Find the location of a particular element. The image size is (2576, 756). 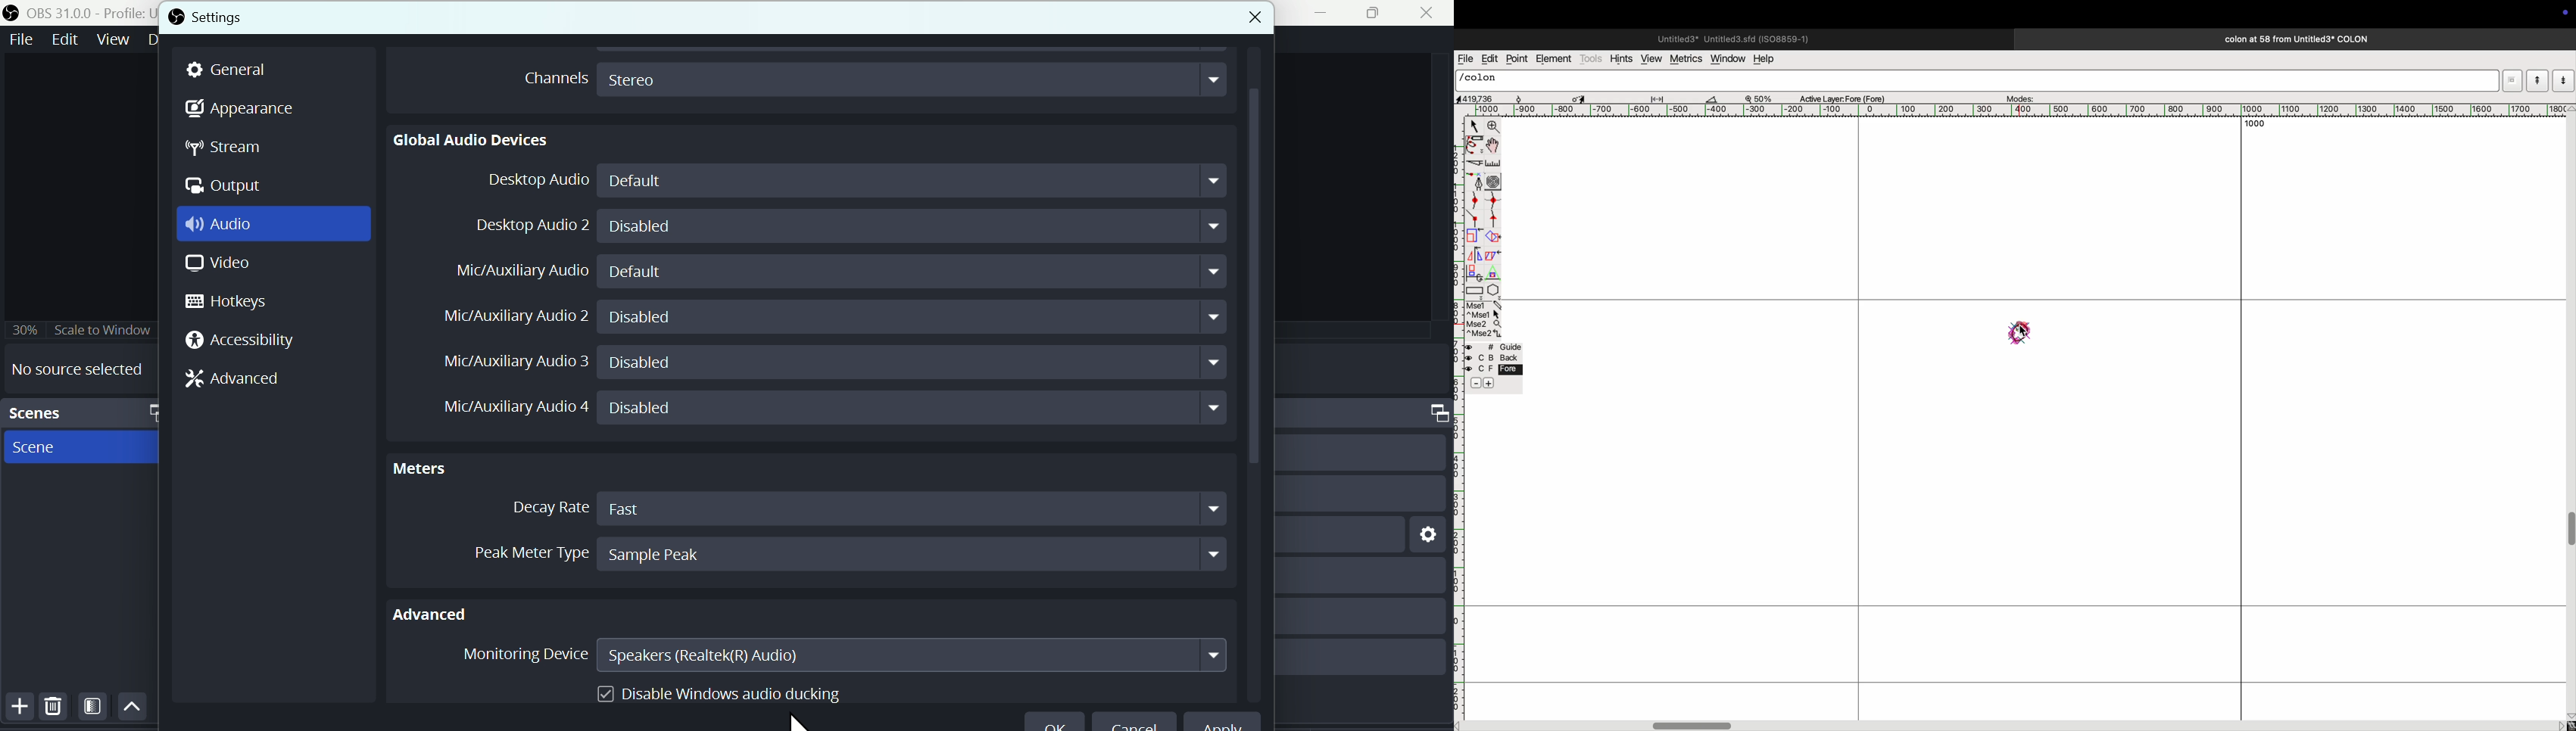

aspect ratio is located at coordinates (1479, 99).